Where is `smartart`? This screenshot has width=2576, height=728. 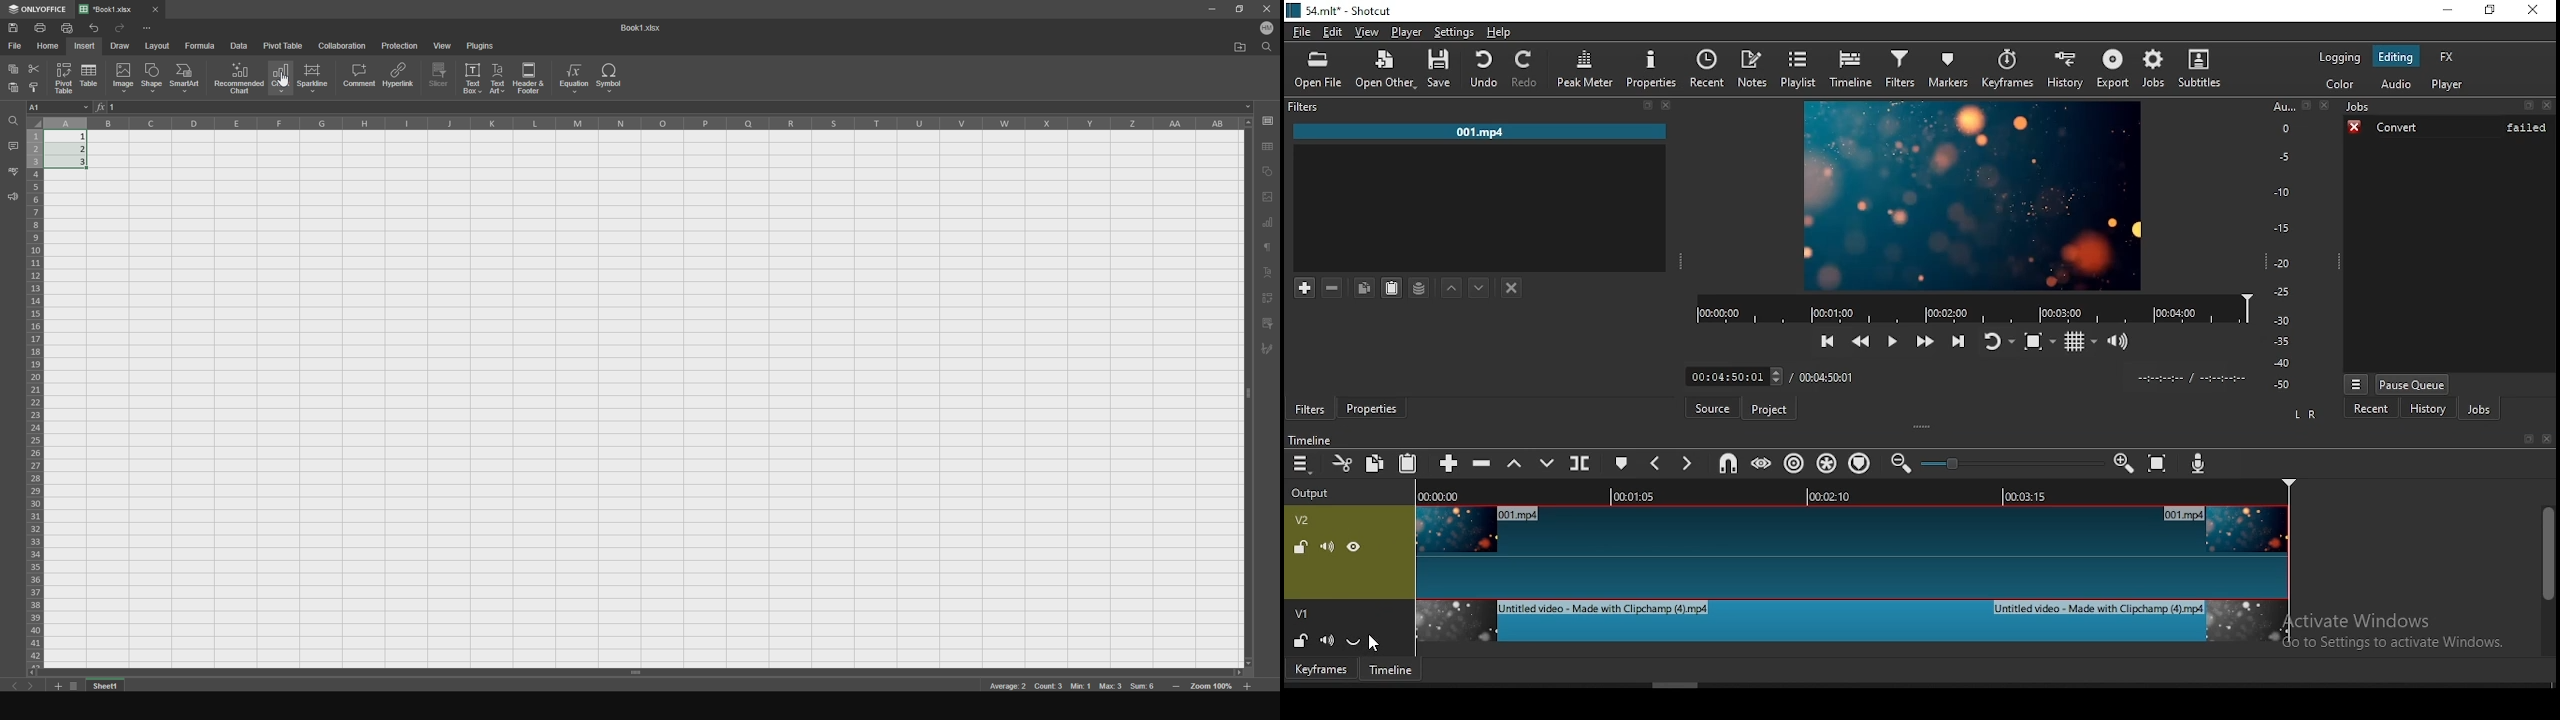 smartart is located at coordinates (187, 79).